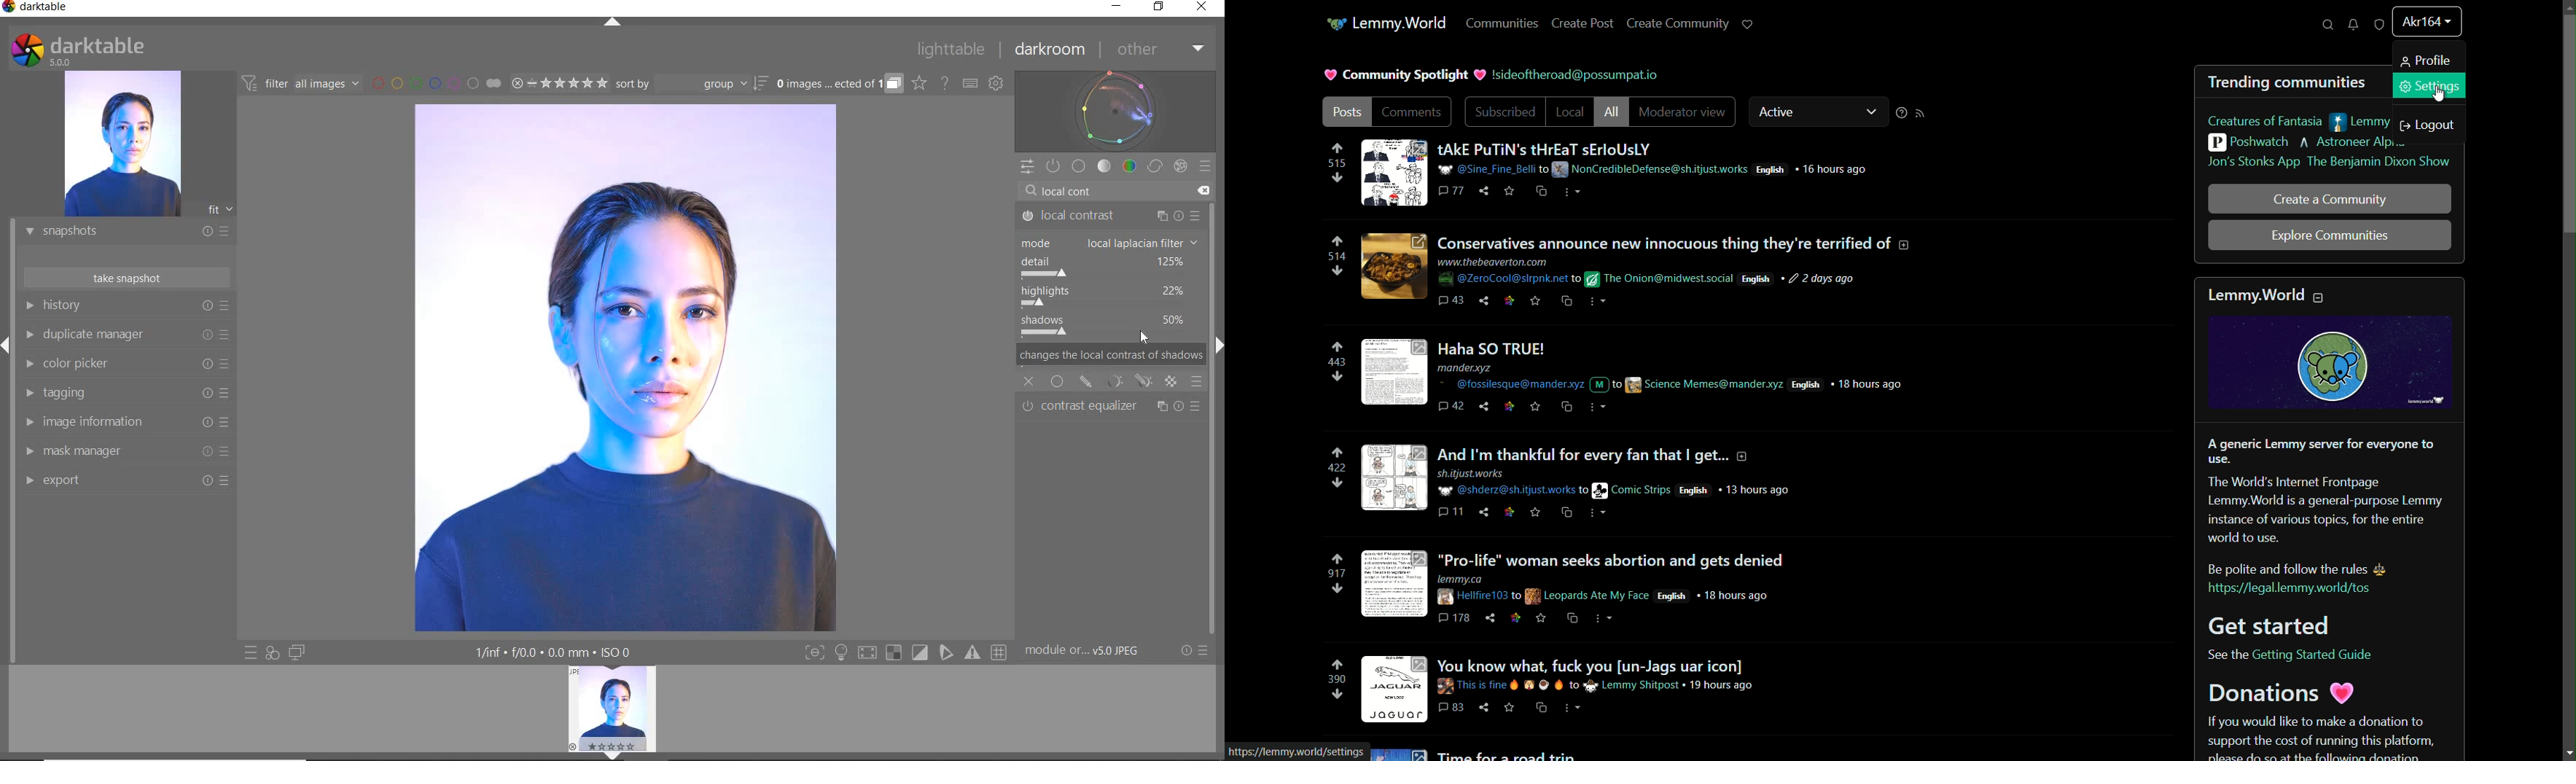 Image resolution: width=2576 pixels, height=784 pixels. Describe the element at coordinates (614, 23) in the screenshot. I see `EXPAND/COLLAPSE` at that location.